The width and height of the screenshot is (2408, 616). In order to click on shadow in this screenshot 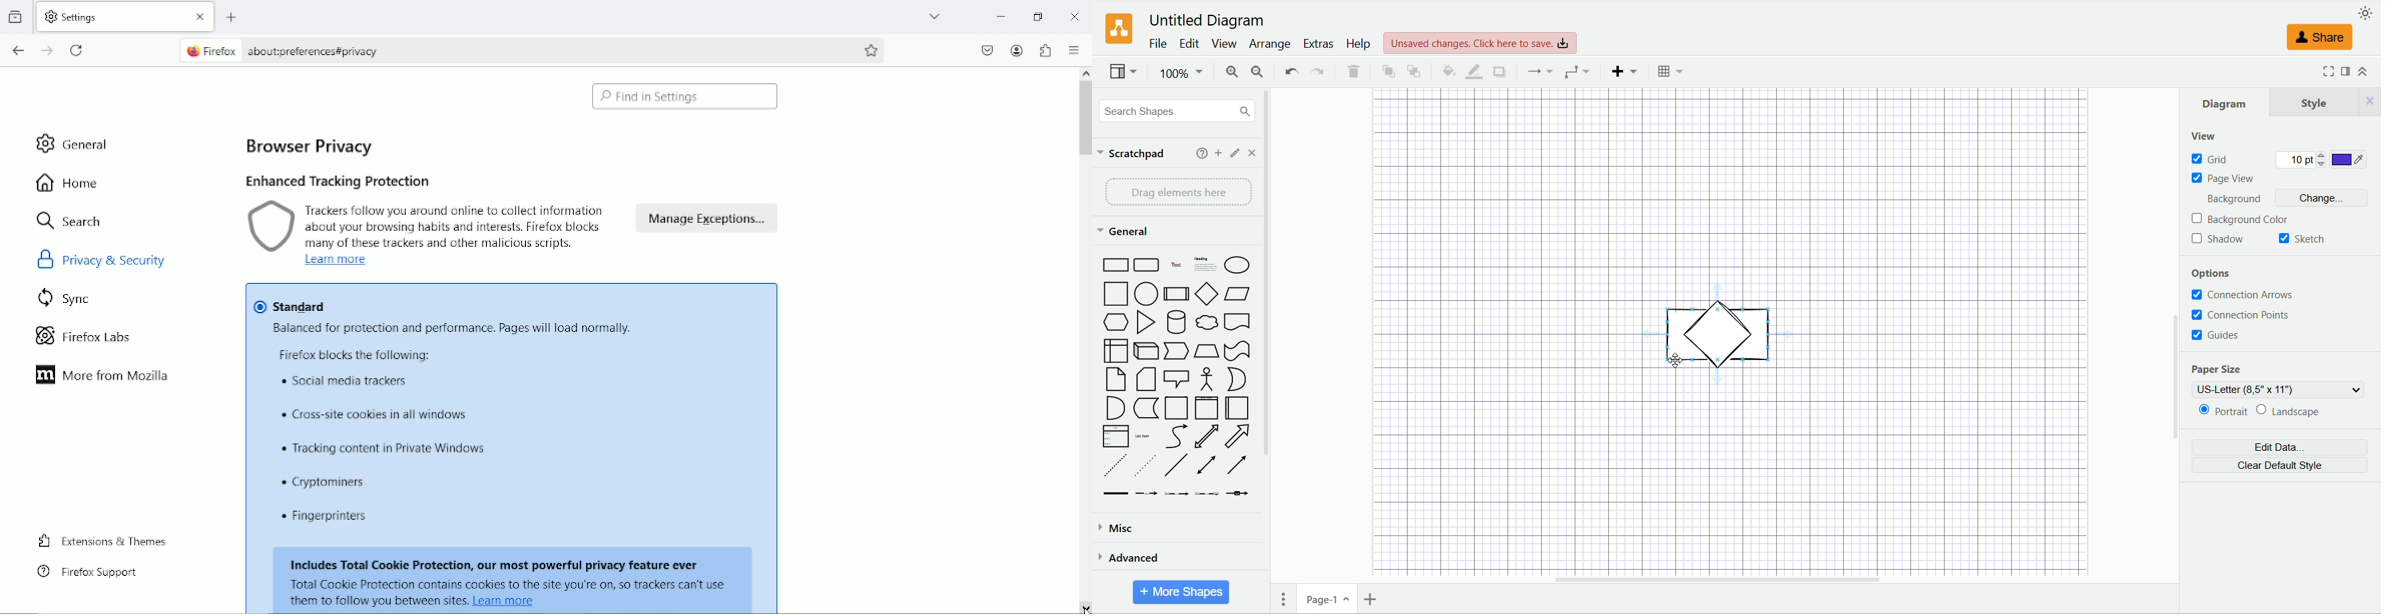, I will do `click(2220, 239)`.